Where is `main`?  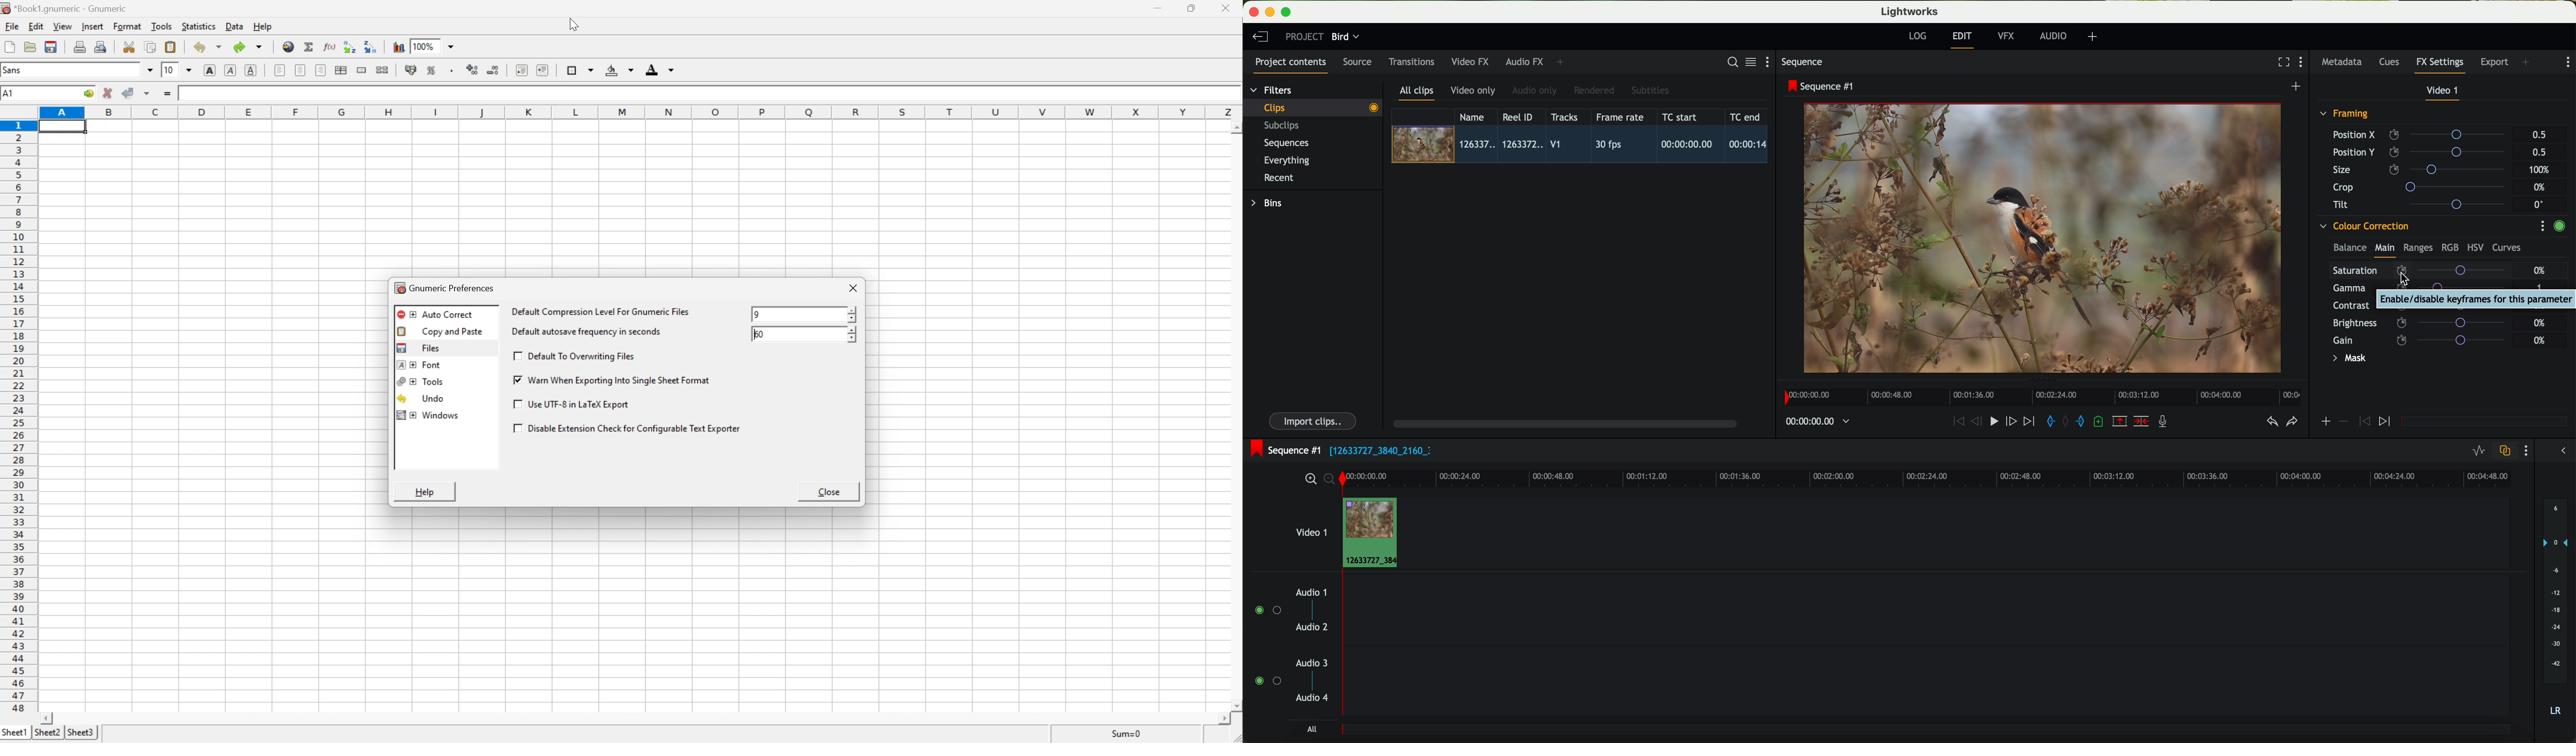 main is located at coordinates (2385, 249).